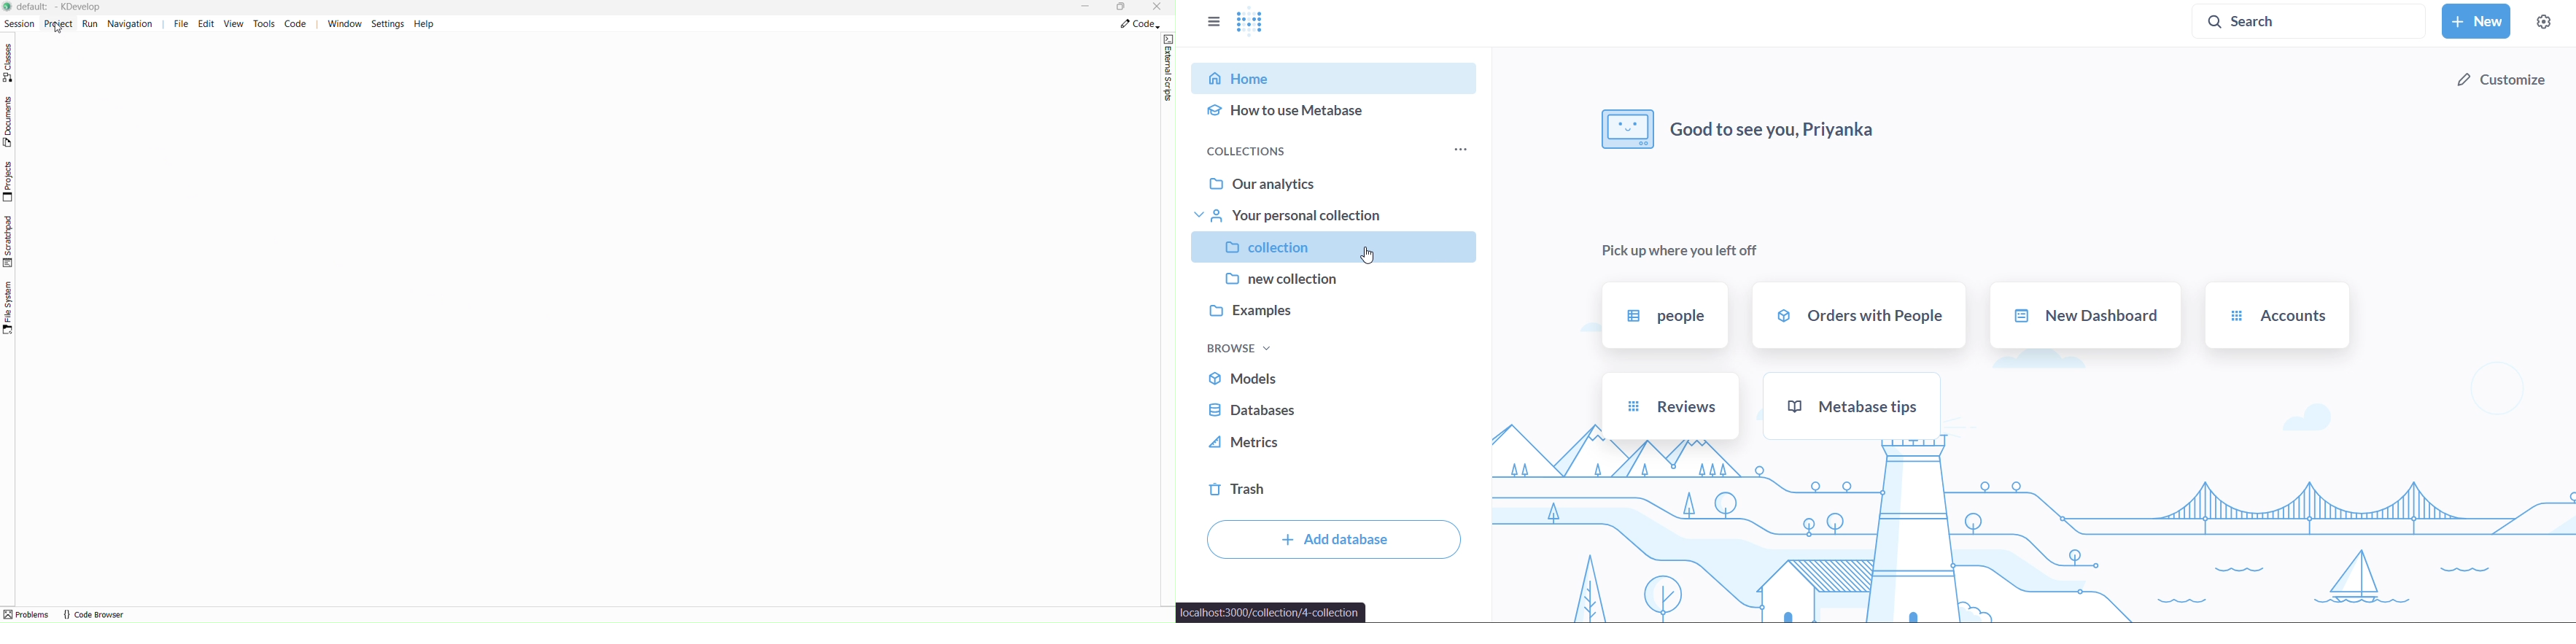 The width and height of the screenshot is (2576, 644). I want to click on new, so click(2476, 21).